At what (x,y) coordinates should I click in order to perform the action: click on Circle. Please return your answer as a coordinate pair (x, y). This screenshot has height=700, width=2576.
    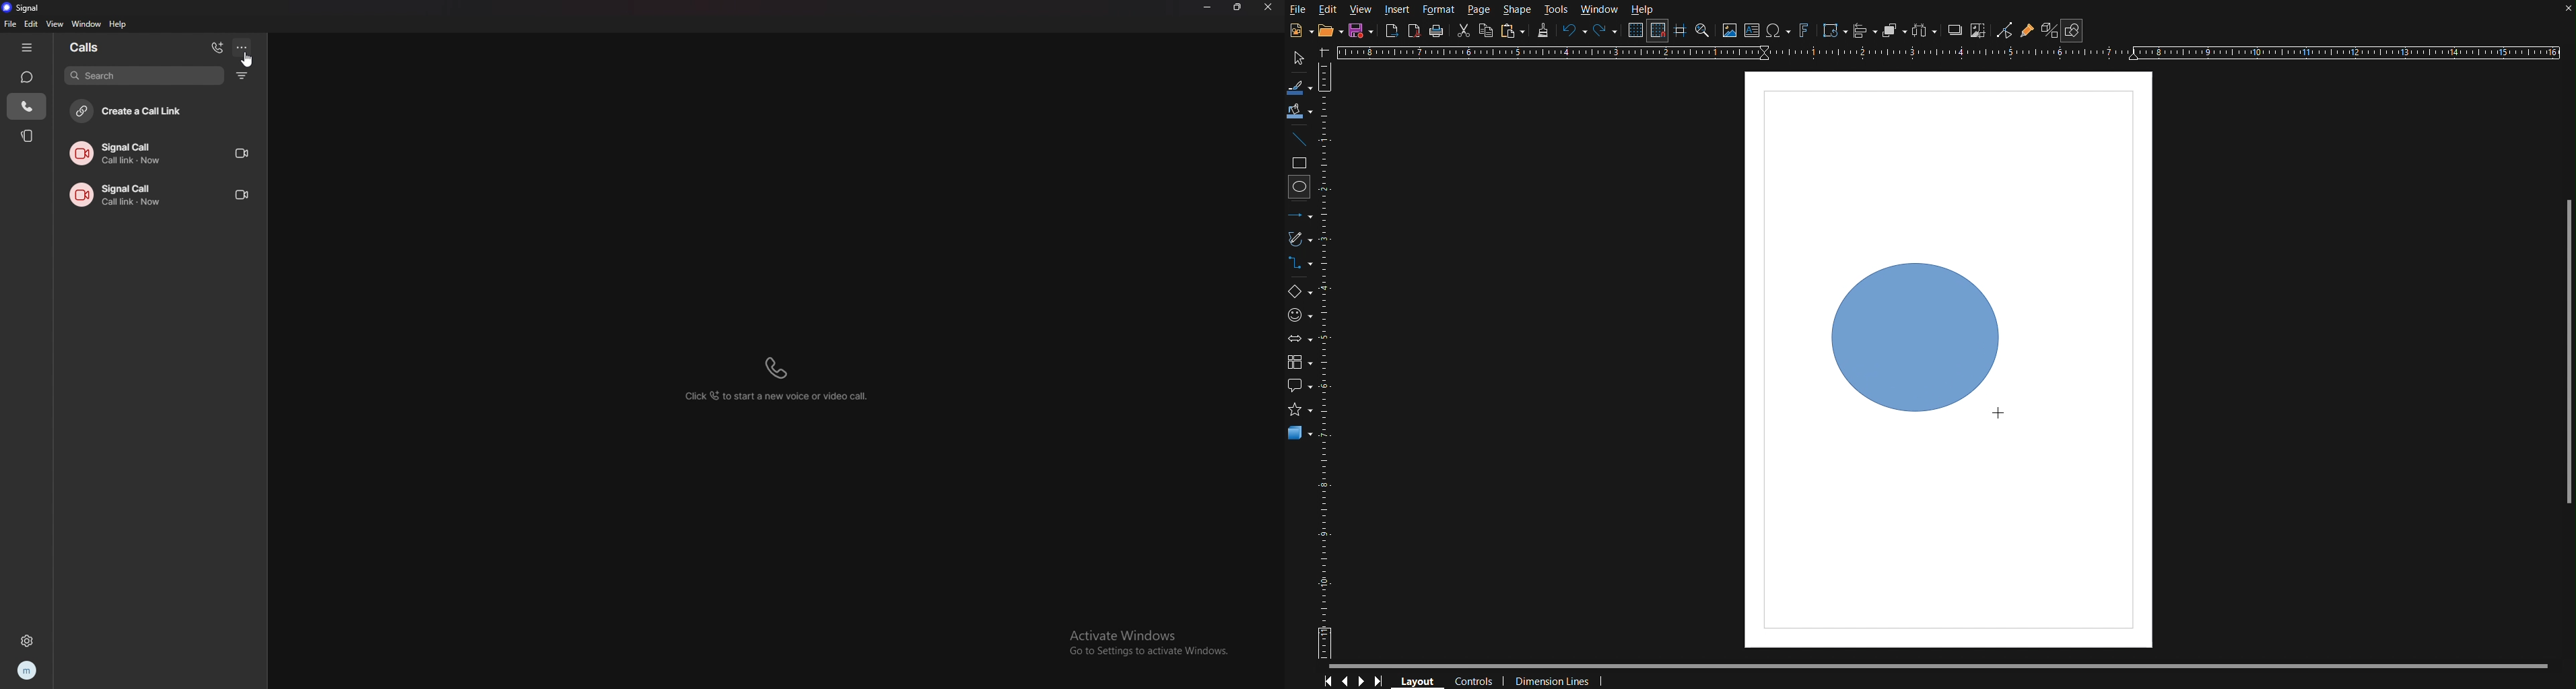
    Looking at the image, I should click on (1301, 190).